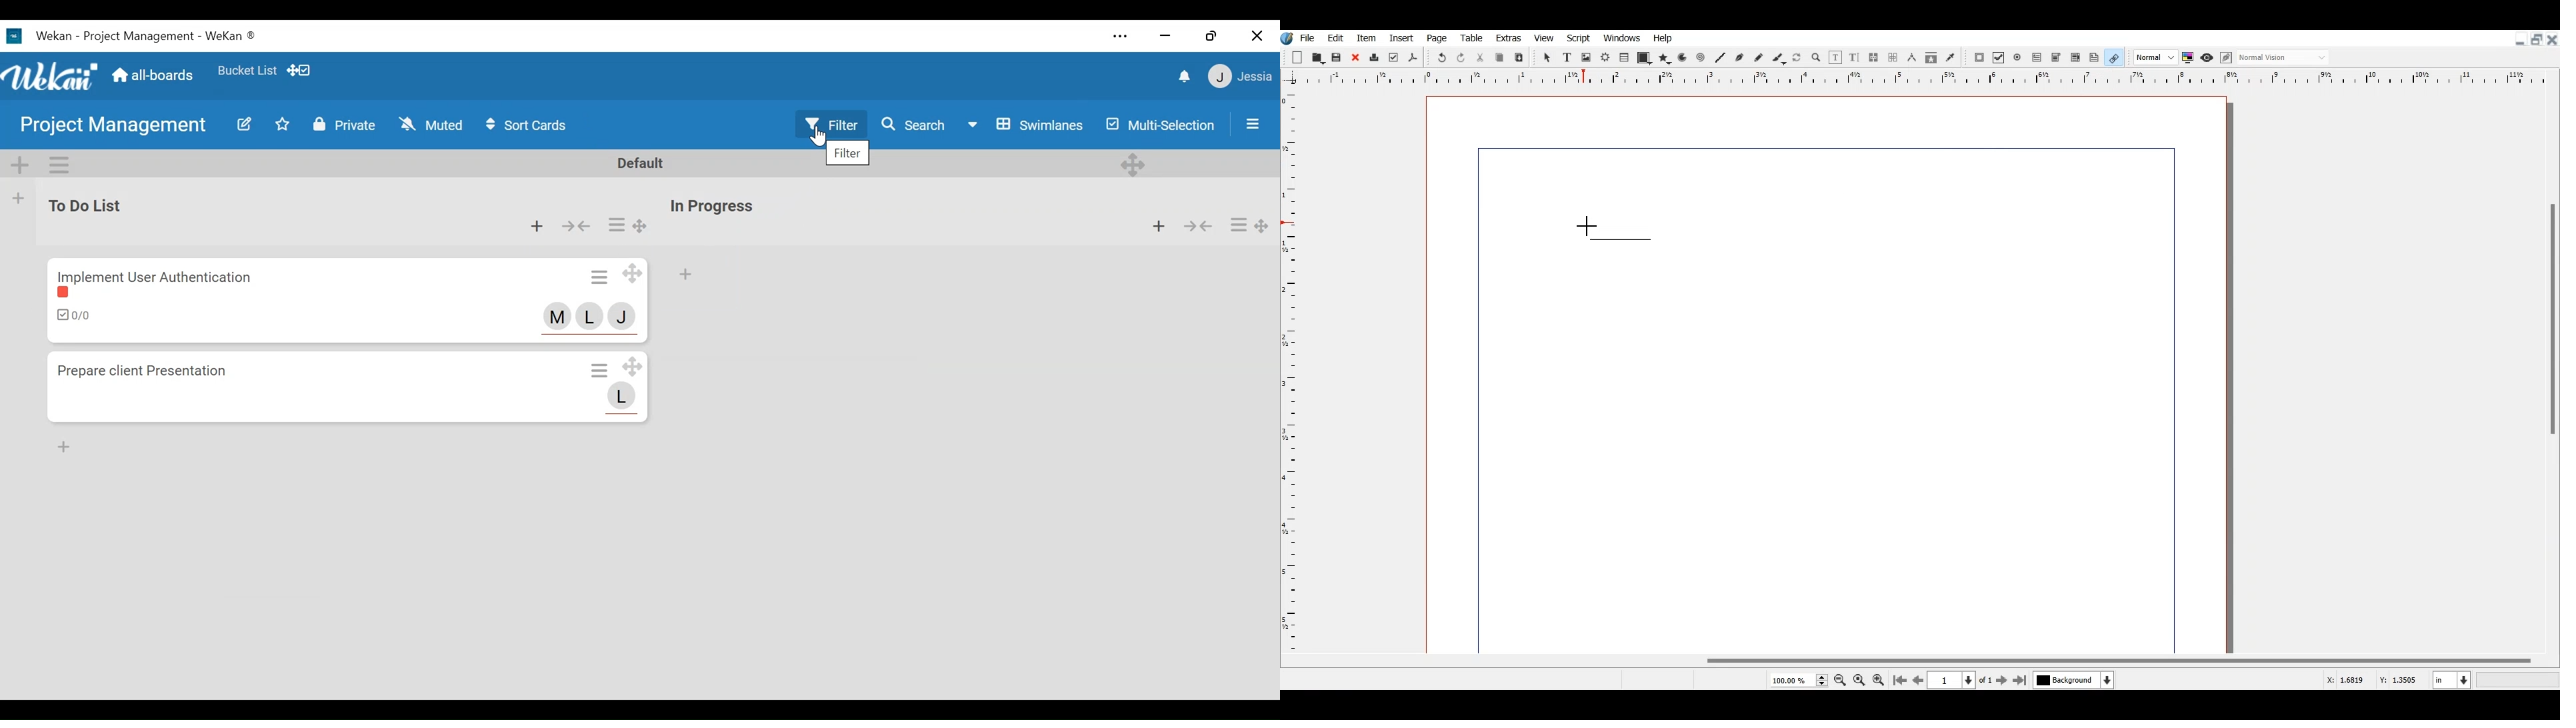 The image size is (2576, 728). What do you see at coordinates (1498, 57) in the screenshot?
I see `Copy` at bounding box center [1498, 57].